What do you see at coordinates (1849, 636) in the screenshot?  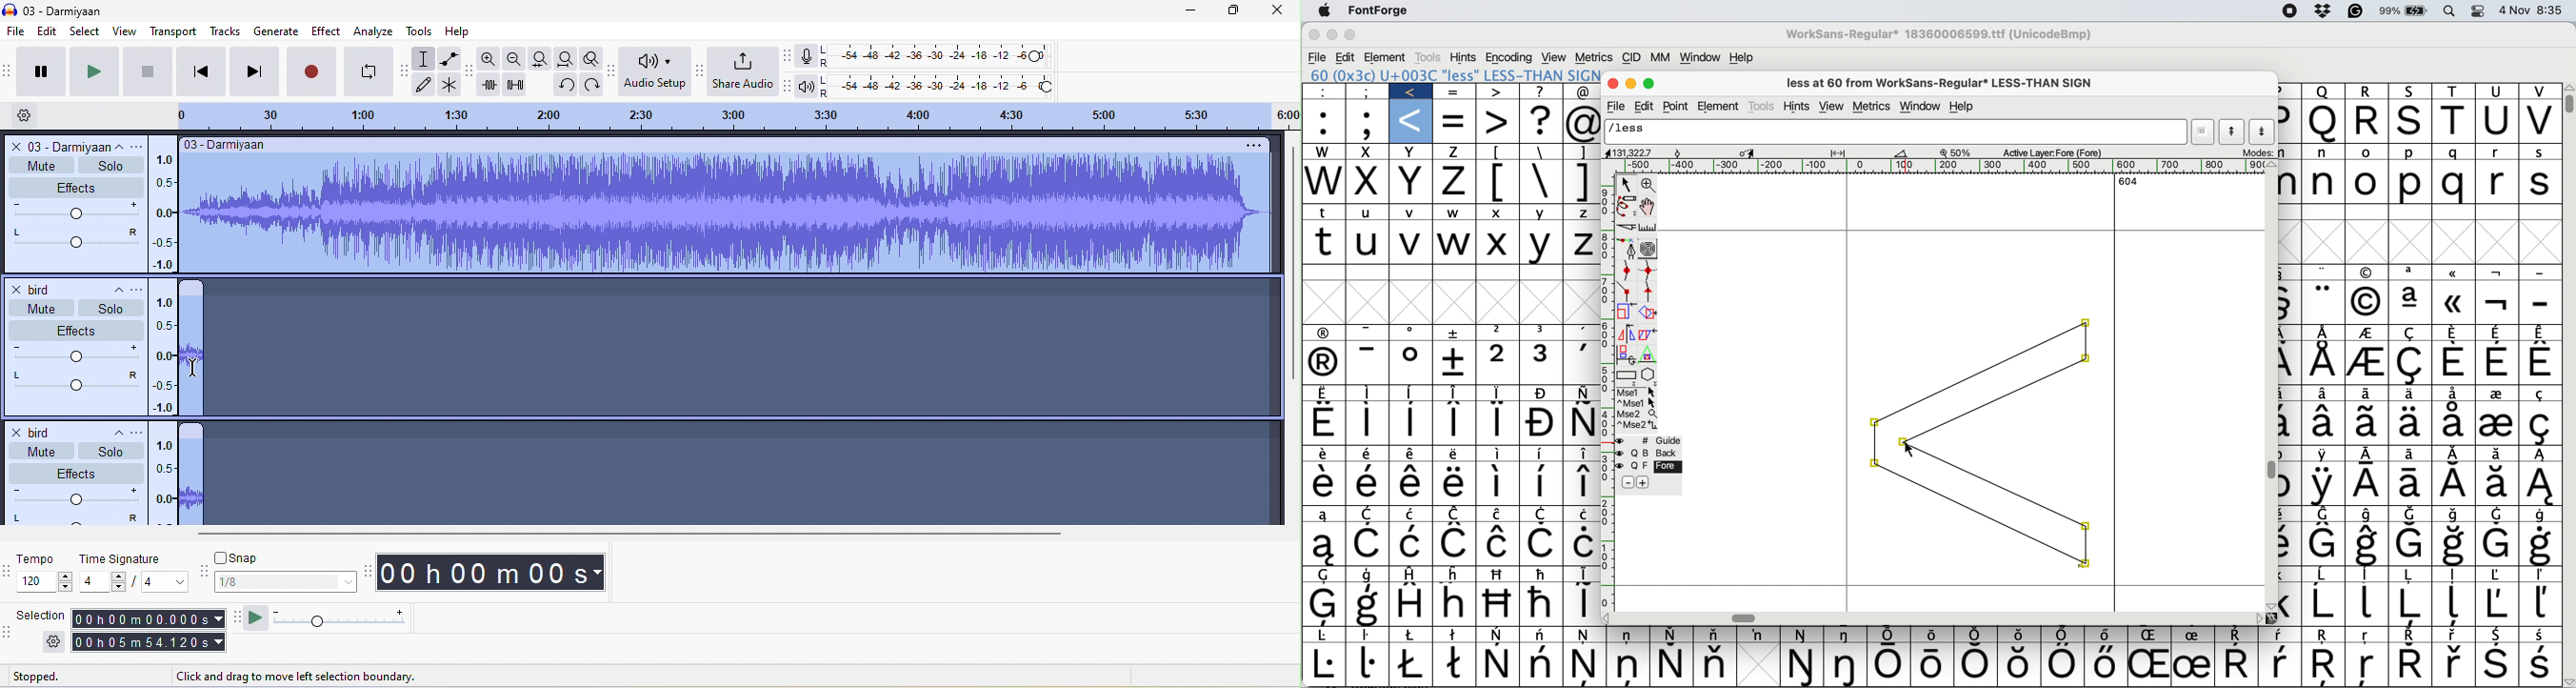 I see `Symbol` at bounding box center [1849, 636].